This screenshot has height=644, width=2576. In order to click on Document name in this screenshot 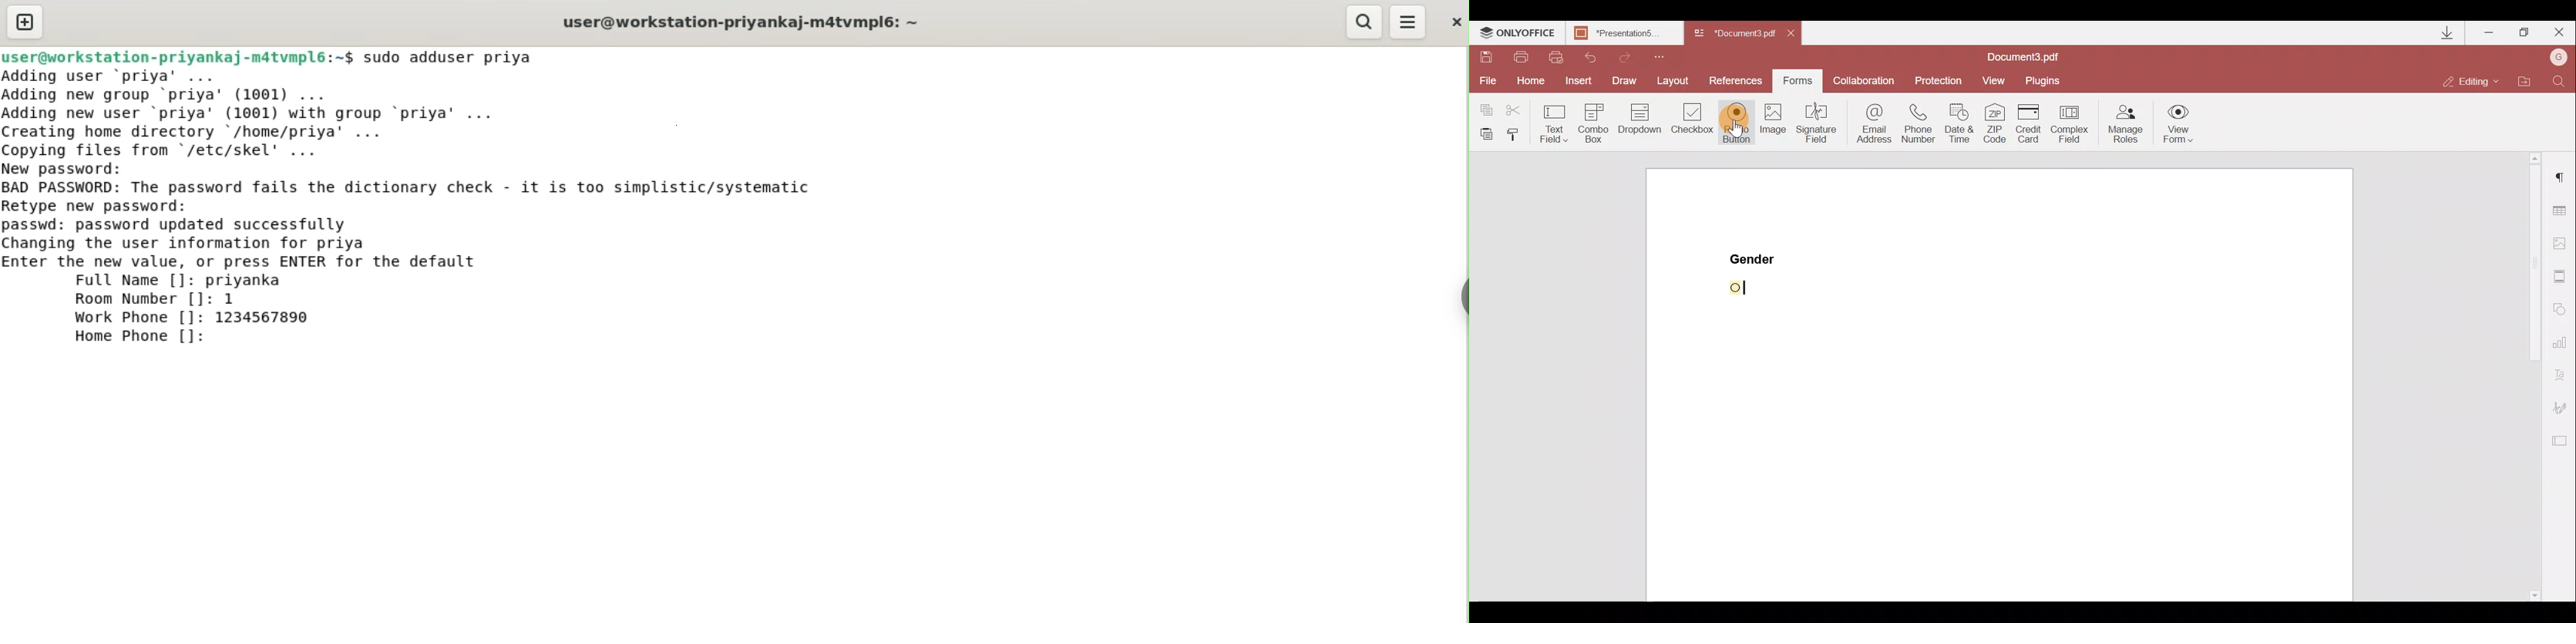, I will do `click(2026, 55)`.